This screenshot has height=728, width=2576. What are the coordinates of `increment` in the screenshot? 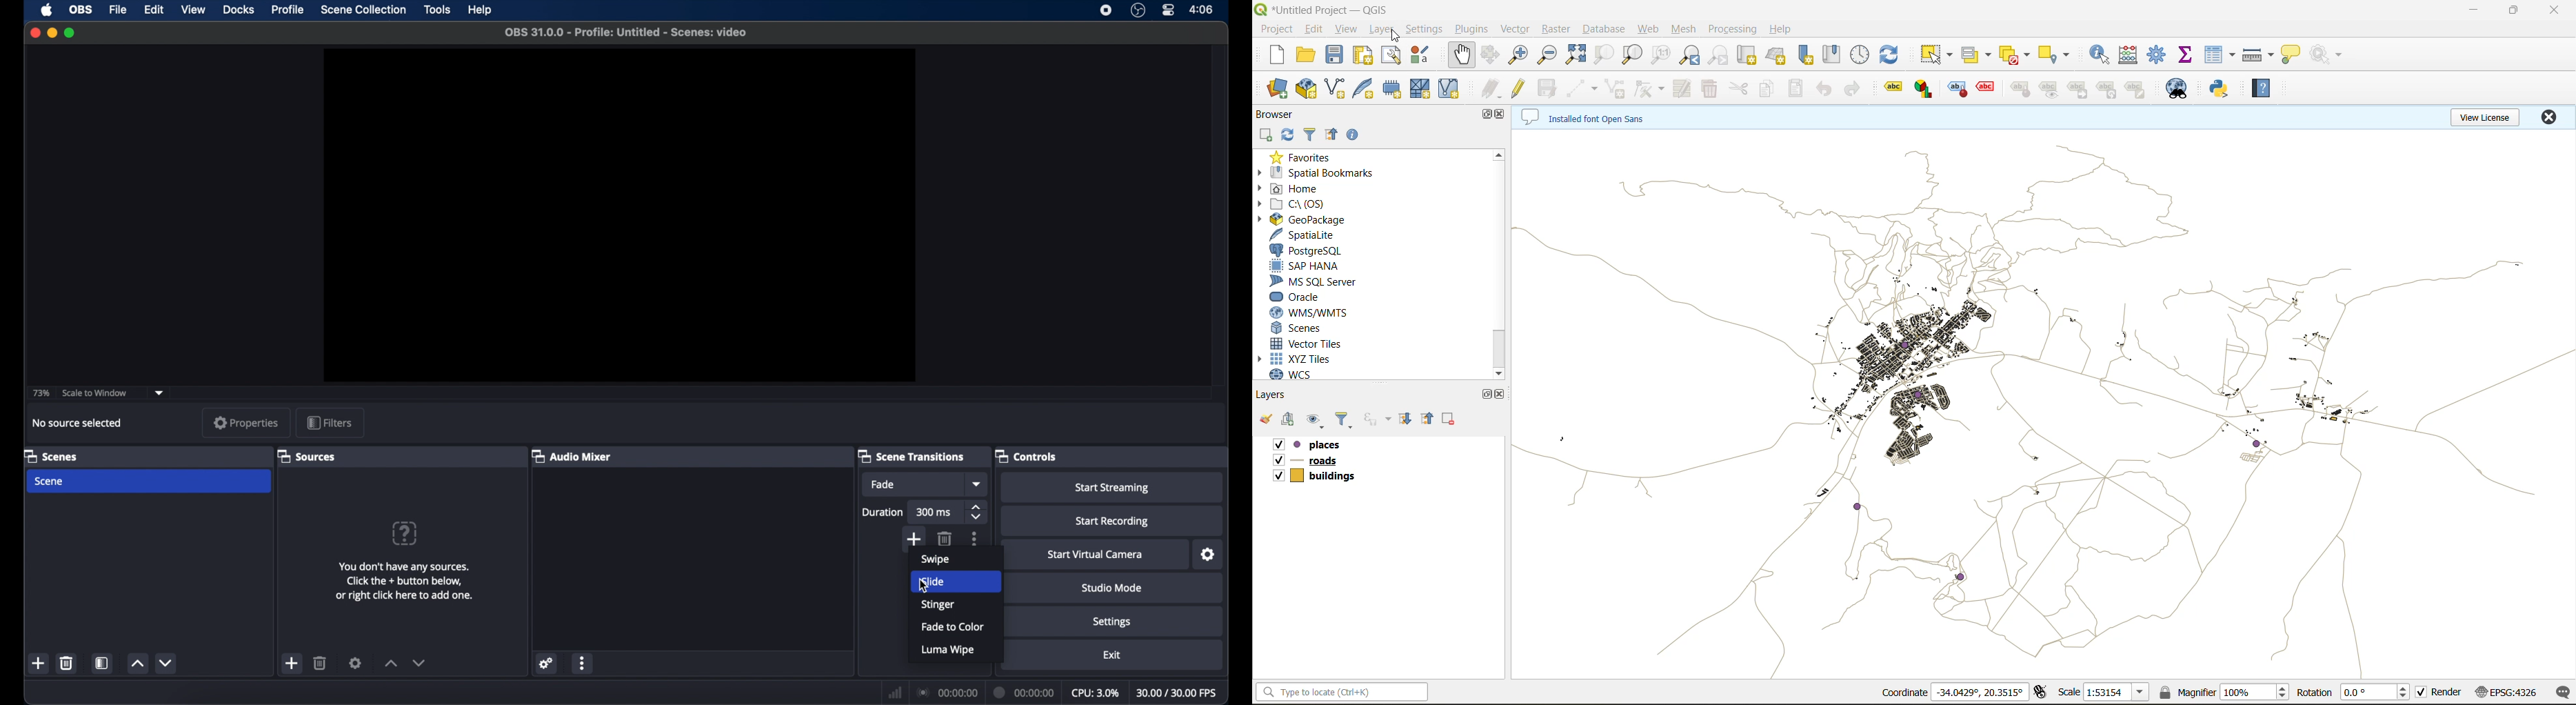 It's located at (137, 663).